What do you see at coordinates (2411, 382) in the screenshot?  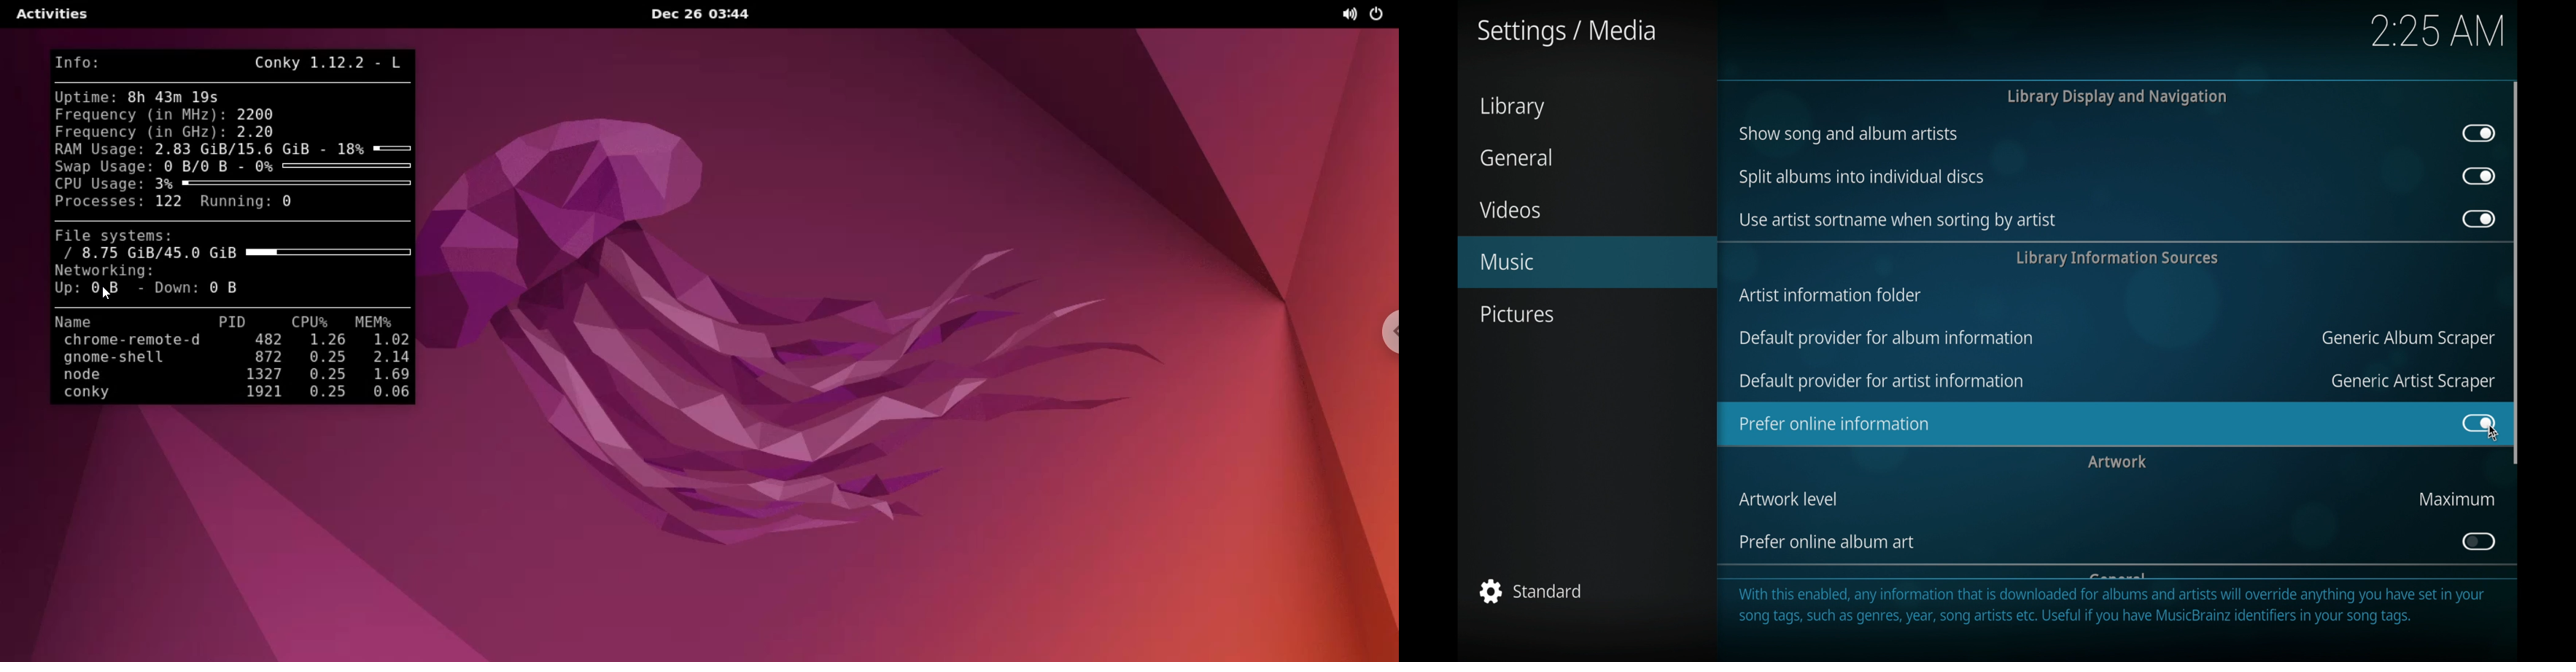 I see `generic artist scraper` at bounding box center [2411, 382].